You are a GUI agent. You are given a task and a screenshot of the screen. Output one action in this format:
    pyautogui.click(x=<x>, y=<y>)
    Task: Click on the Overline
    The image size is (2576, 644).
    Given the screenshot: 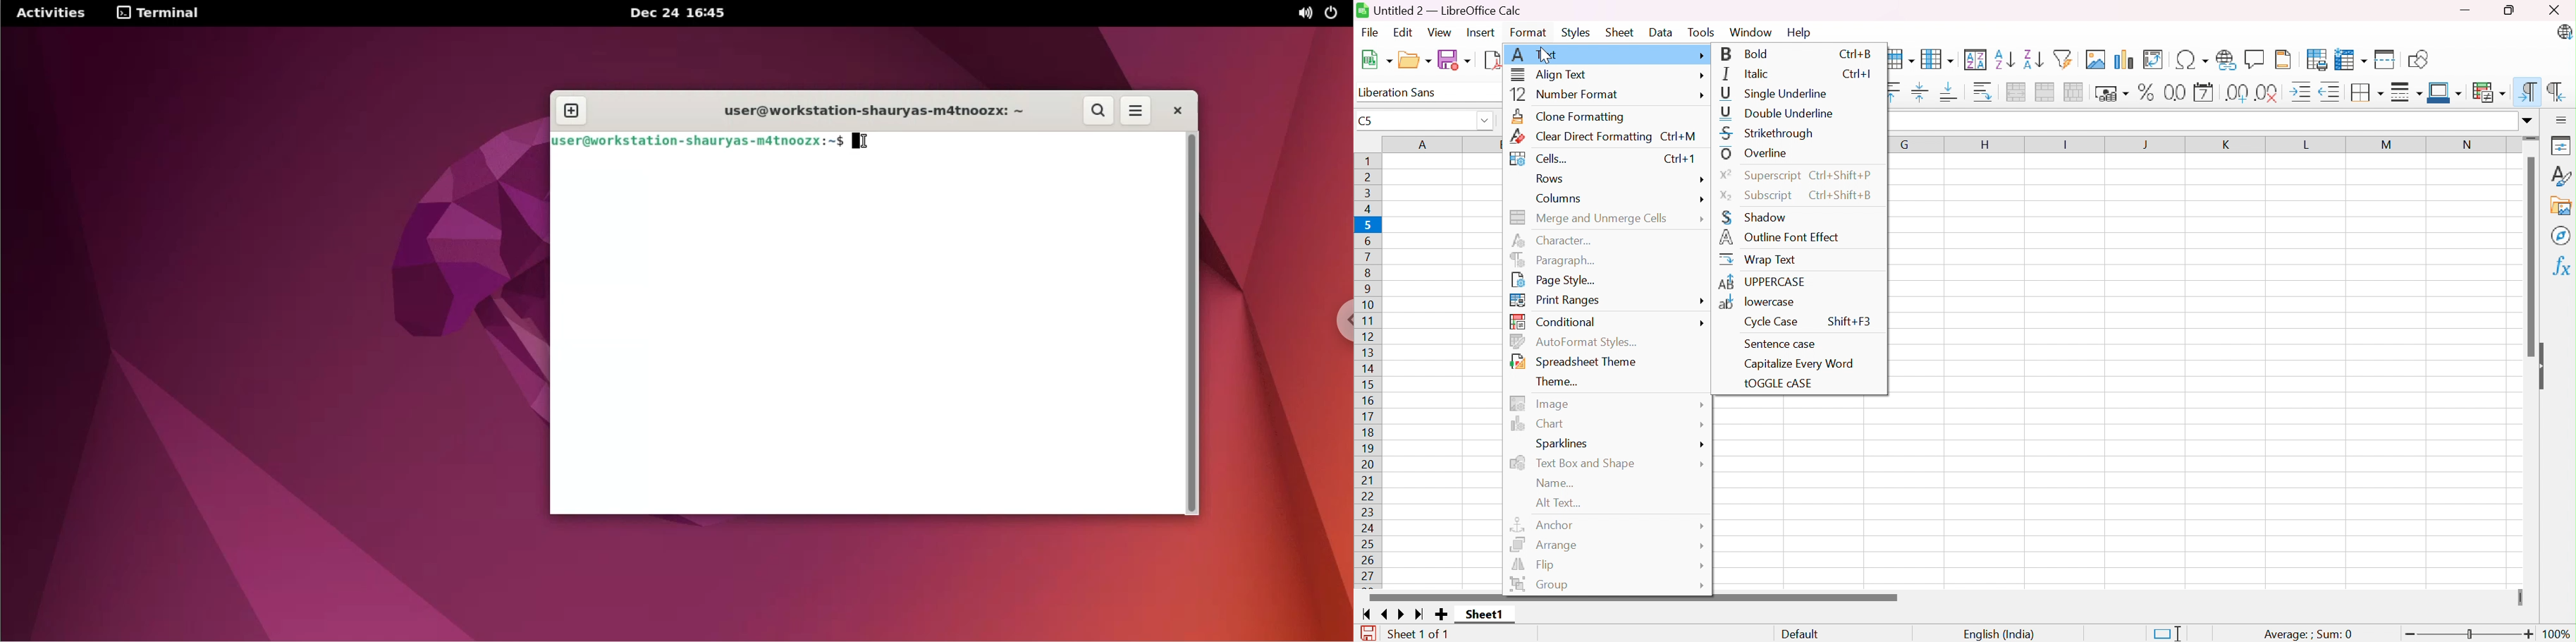 What is the action you would take?
    pyautogui.click(x=1756, y=153)
    